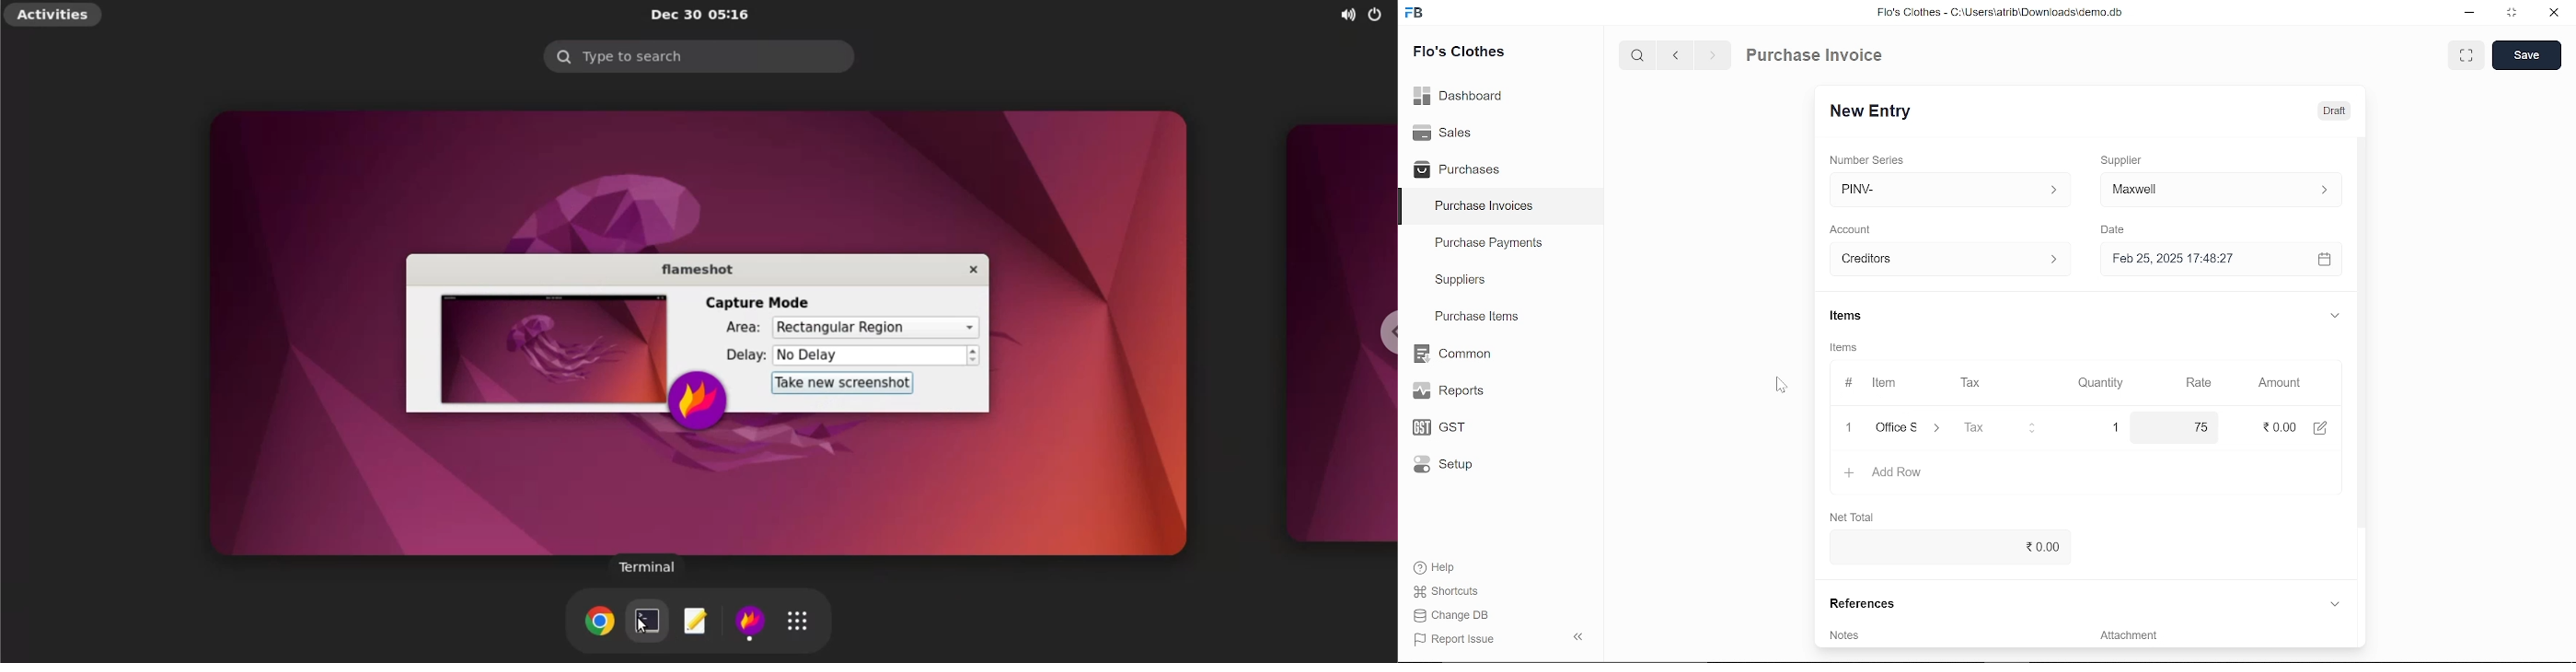  What do you see at coordinates (1501, 247) in the screenshot?
I see `Purchase Payments` at bounding box center [1501, 247].